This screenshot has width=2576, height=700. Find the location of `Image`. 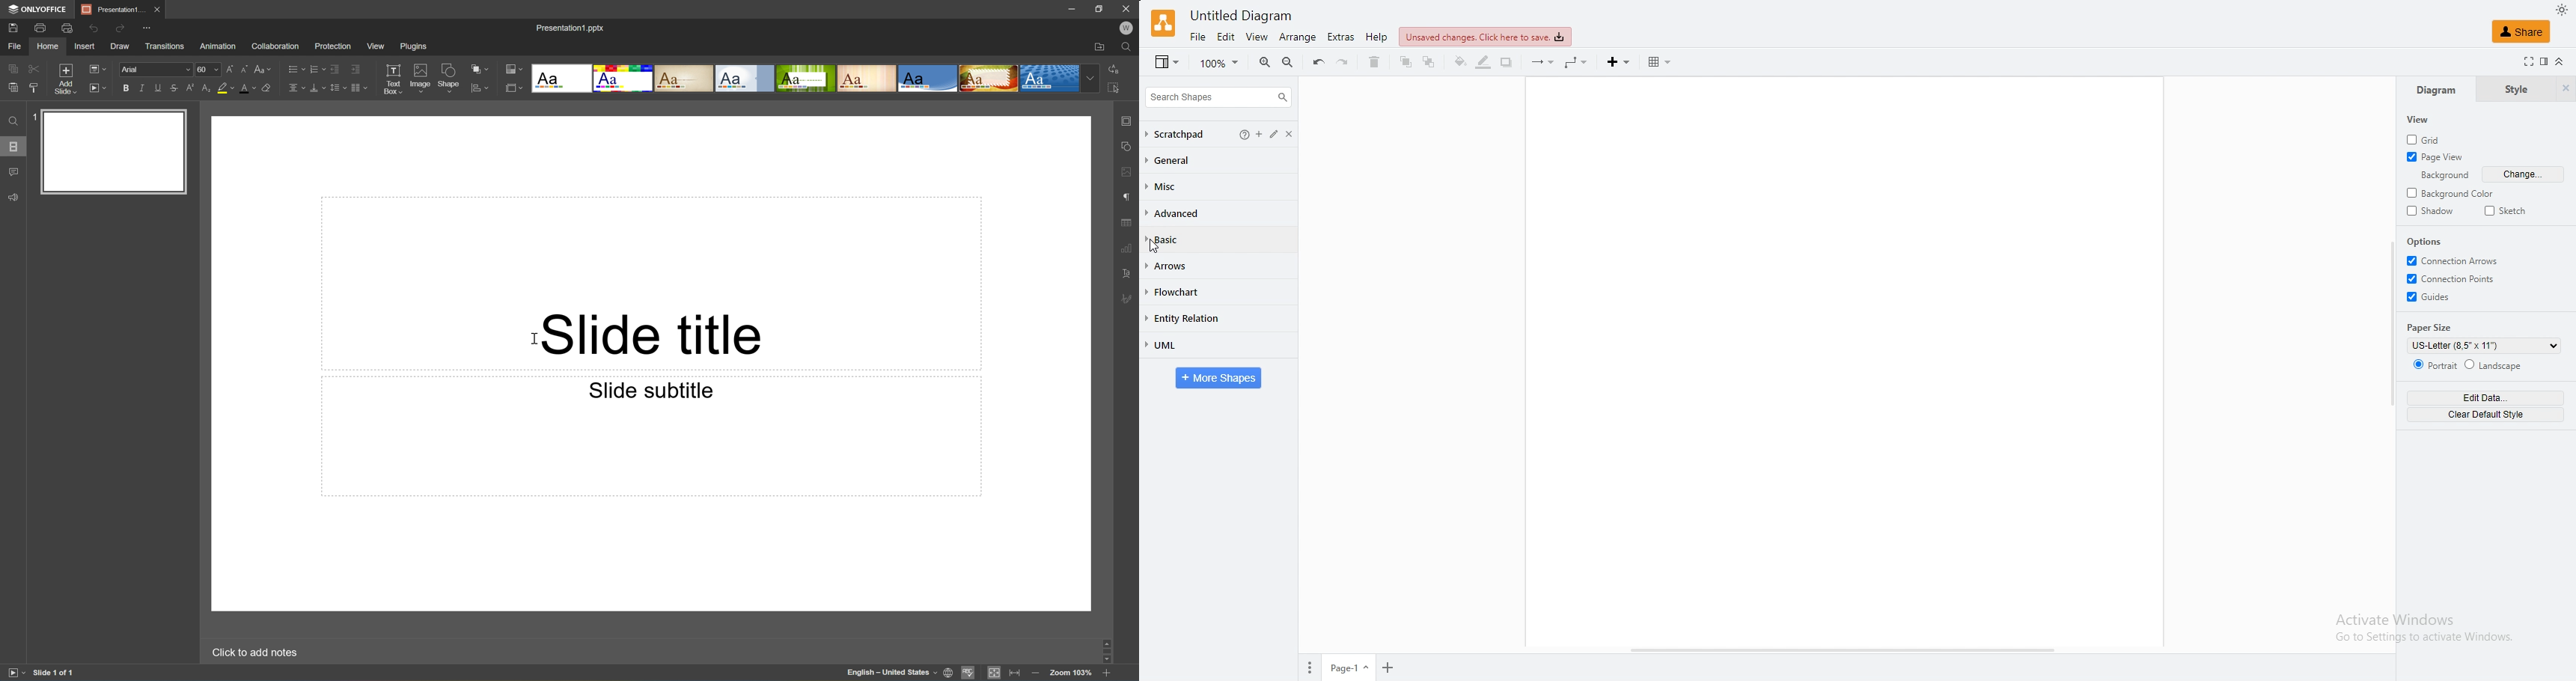

Image is located at coordinates (420, 78).